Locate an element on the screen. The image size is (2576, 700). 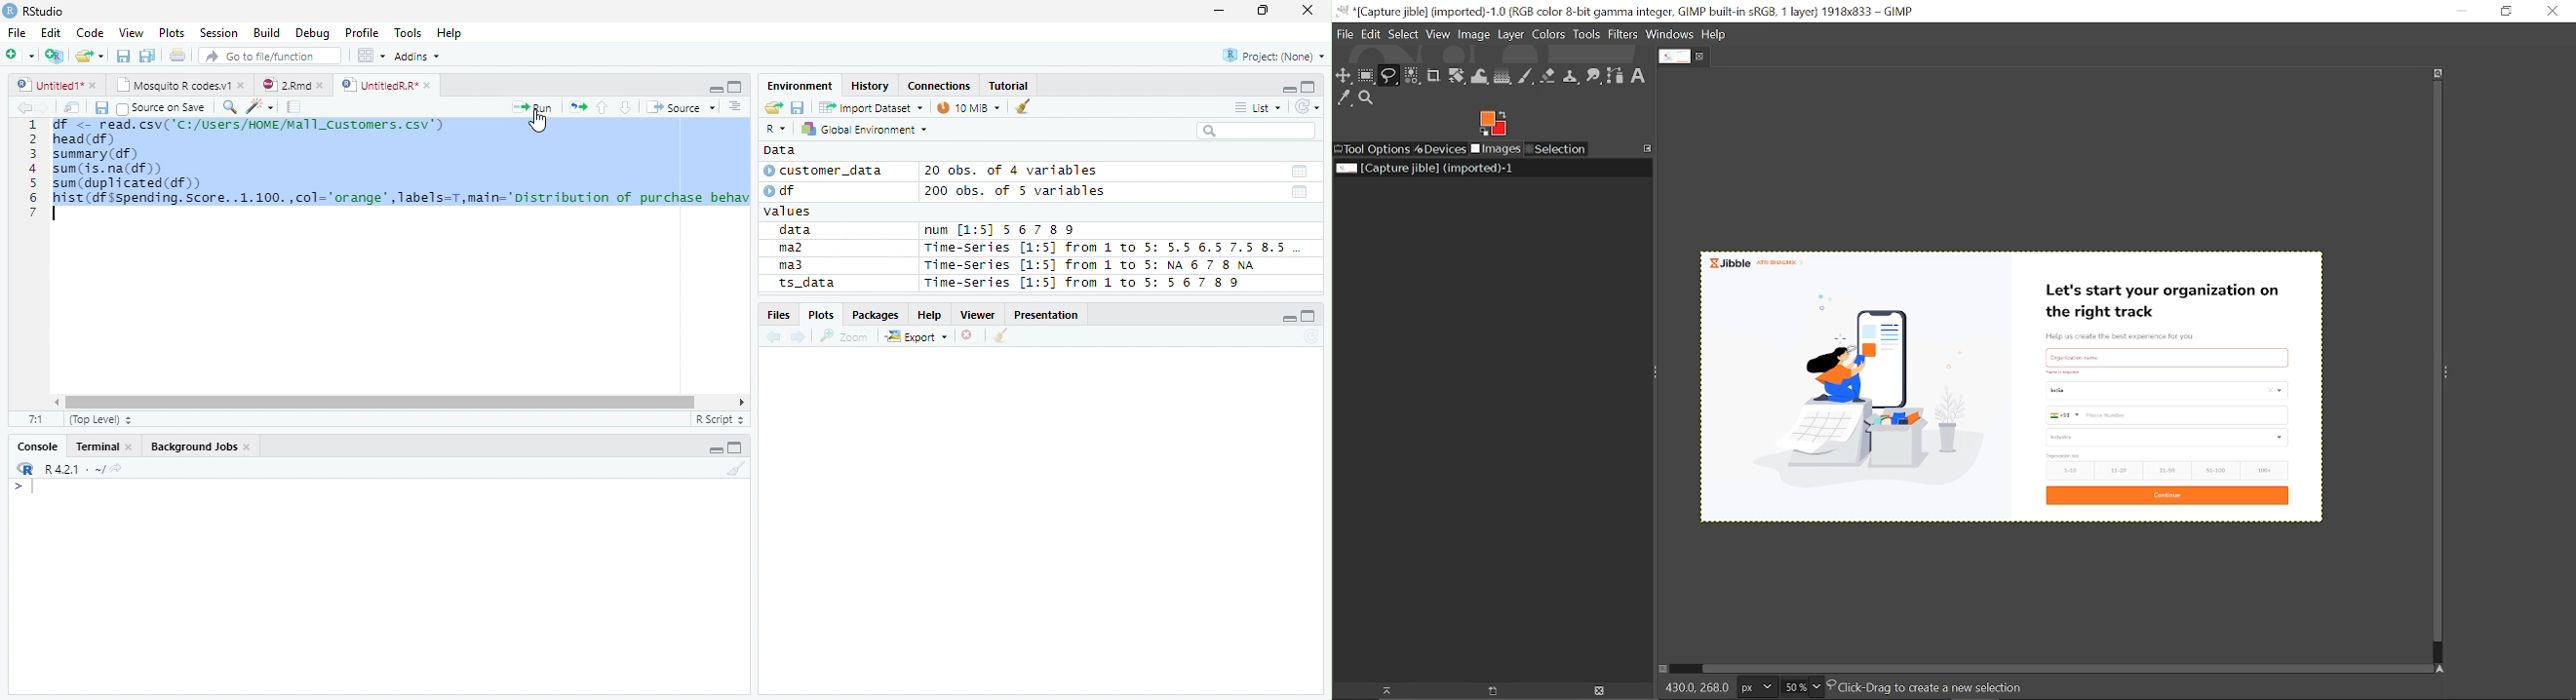
R is located at coordinates (775, 130).